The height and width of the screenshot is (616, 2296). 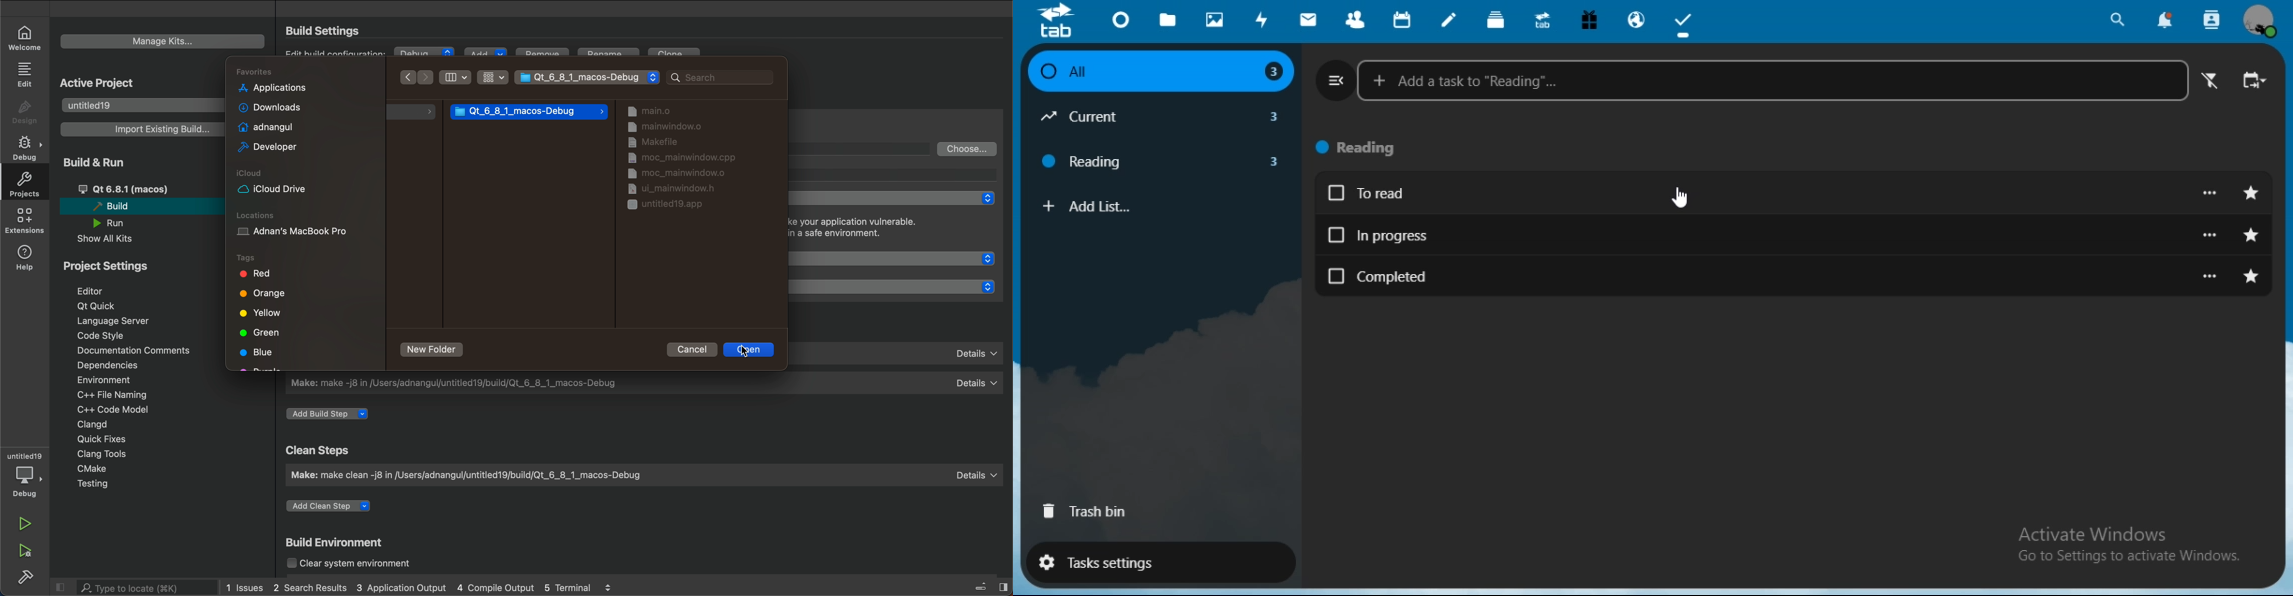 What do you see at coordinates (1159, 72) in the screenshot?
I see `all ` at bounding box center [1159, 72].